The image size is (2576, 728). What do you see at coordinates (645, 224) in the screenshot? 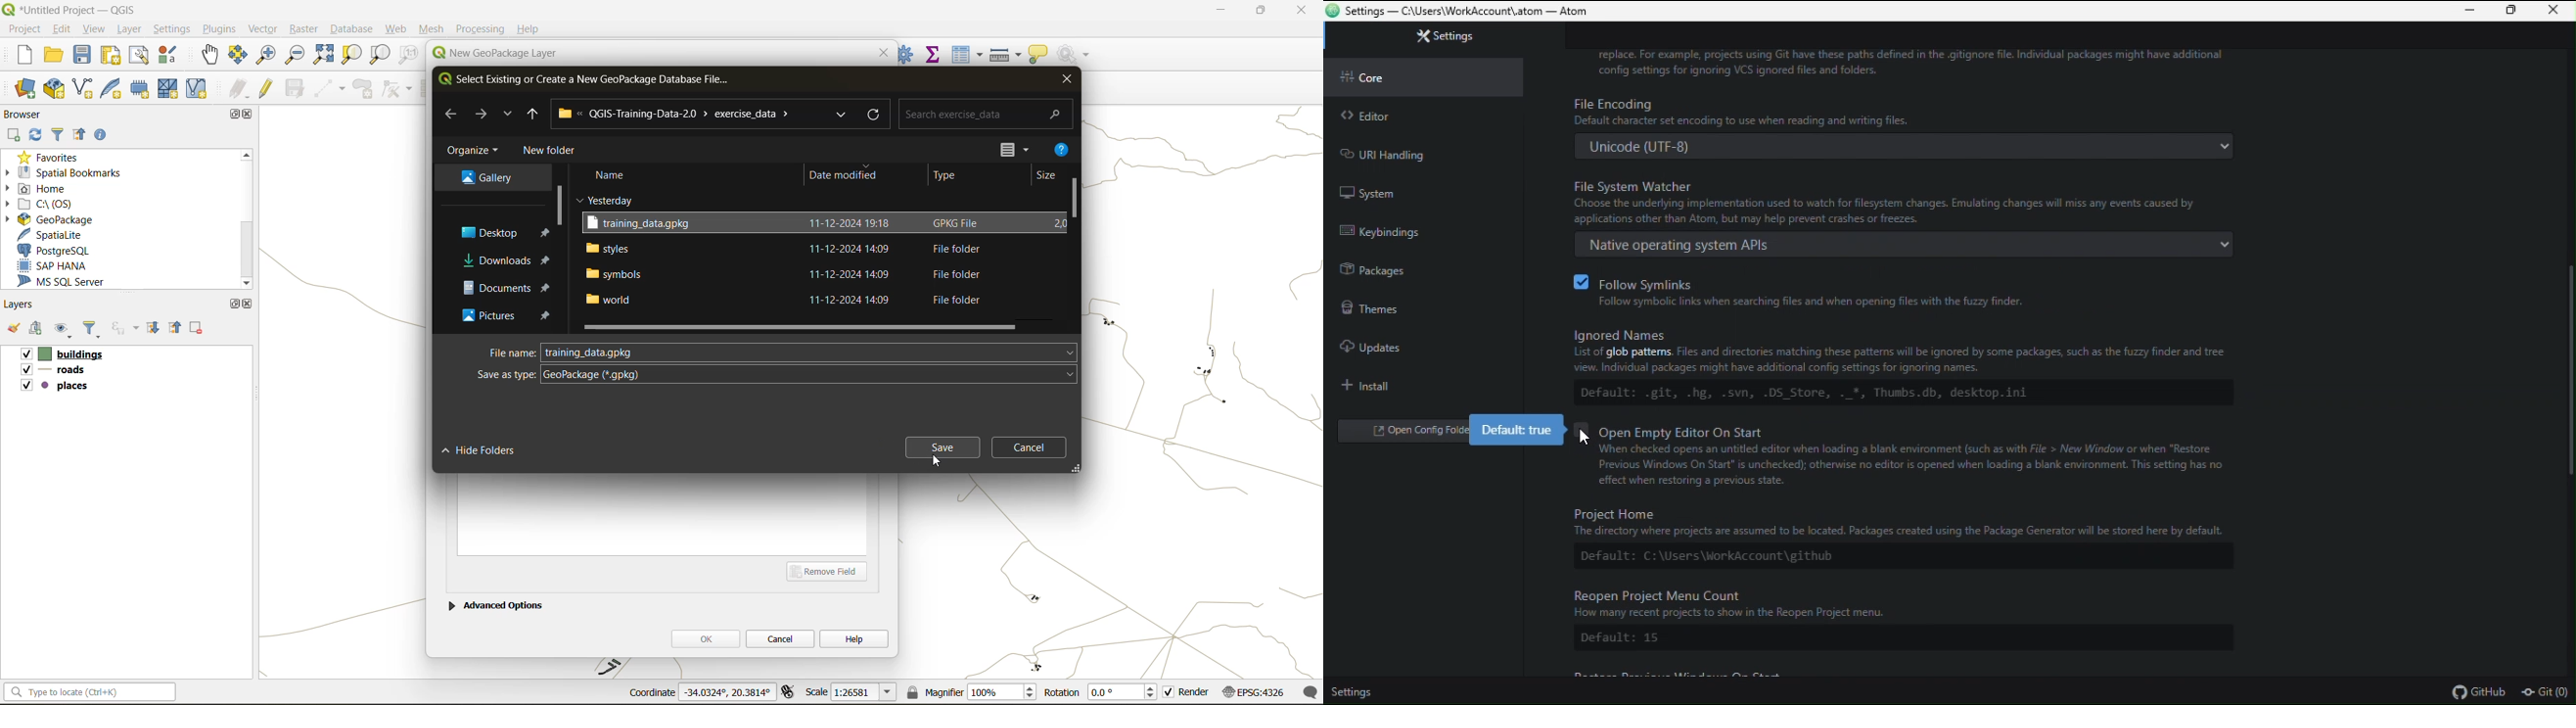
I see `training_data.gpkg` at bounding box center [645, 224].